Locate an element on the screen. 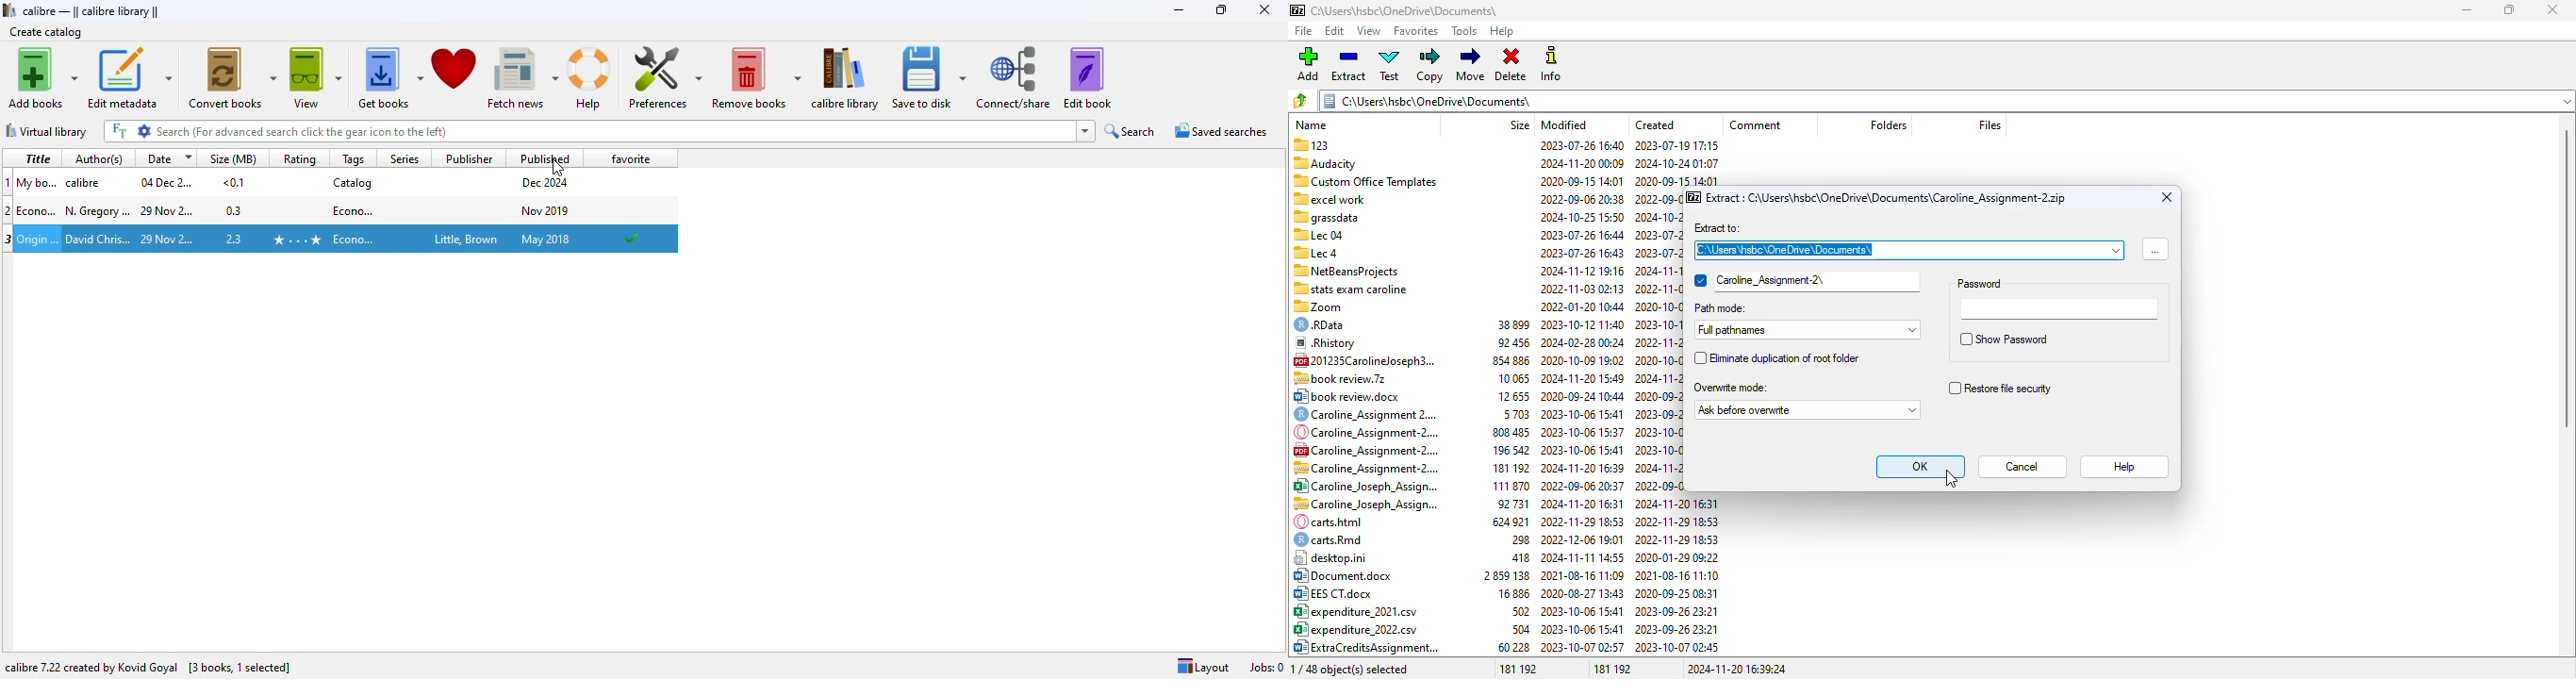 The image size is (2576, 700). date is located at coordinates (168, 157).